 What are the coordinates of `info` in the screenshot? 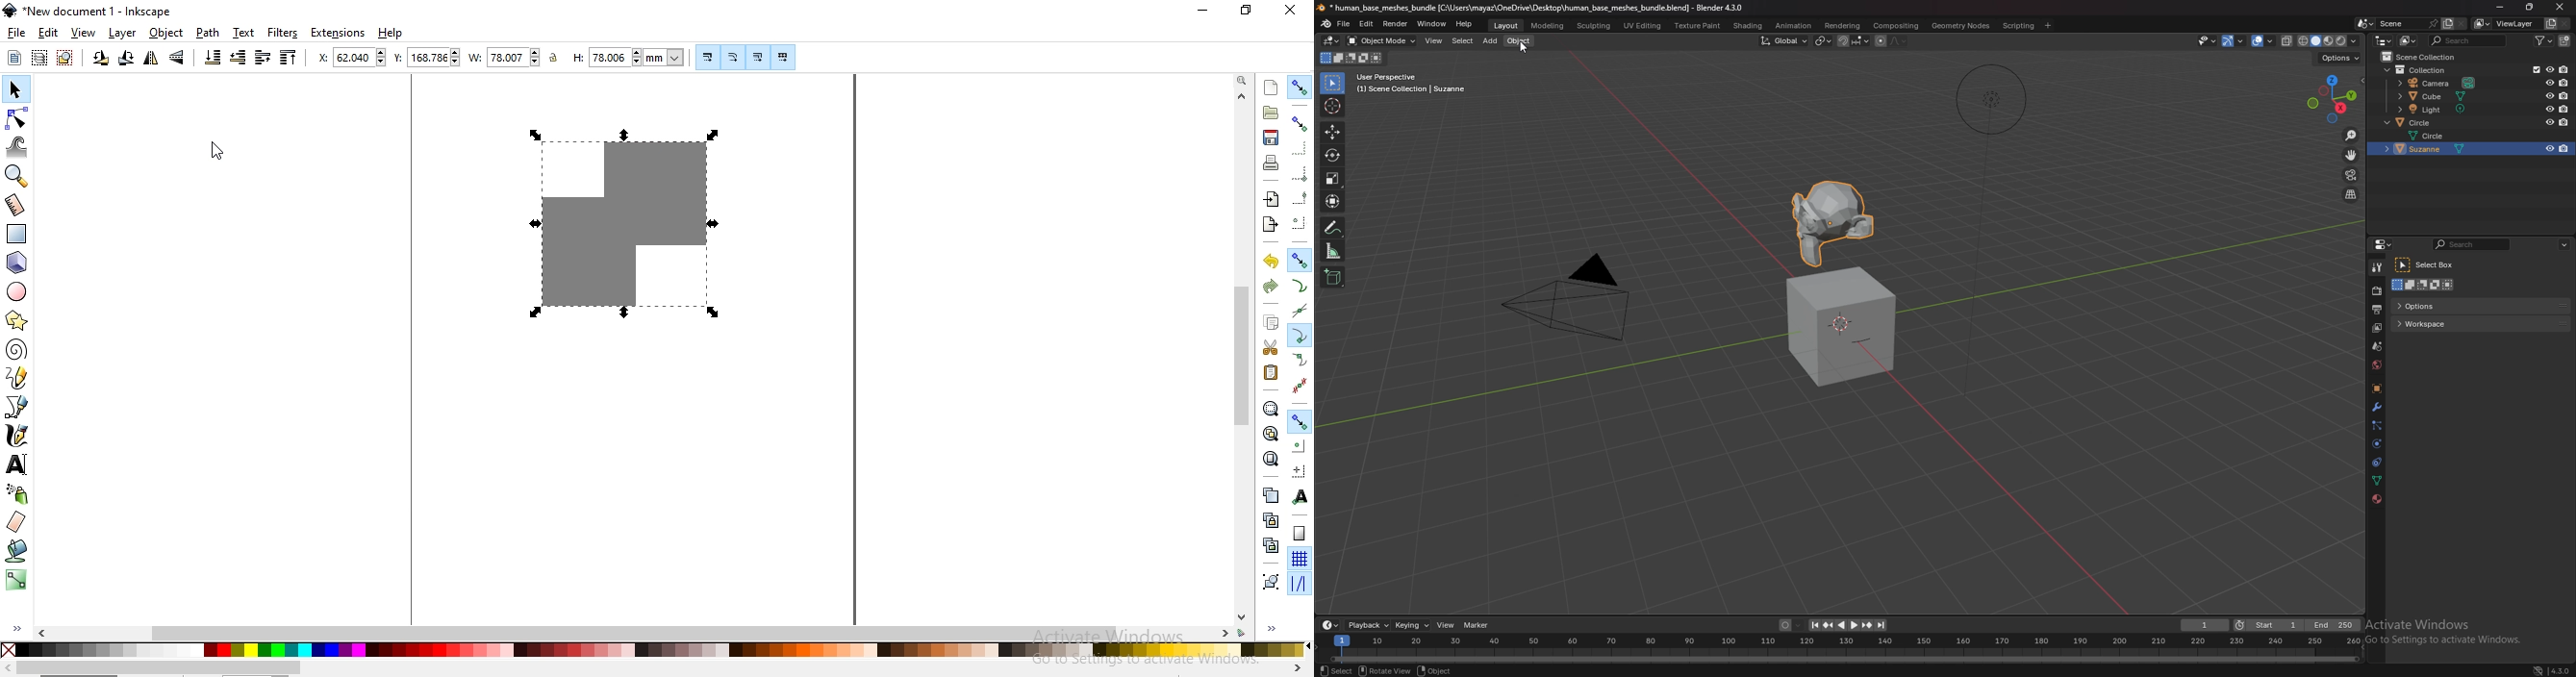 It's located at (1411, 83).